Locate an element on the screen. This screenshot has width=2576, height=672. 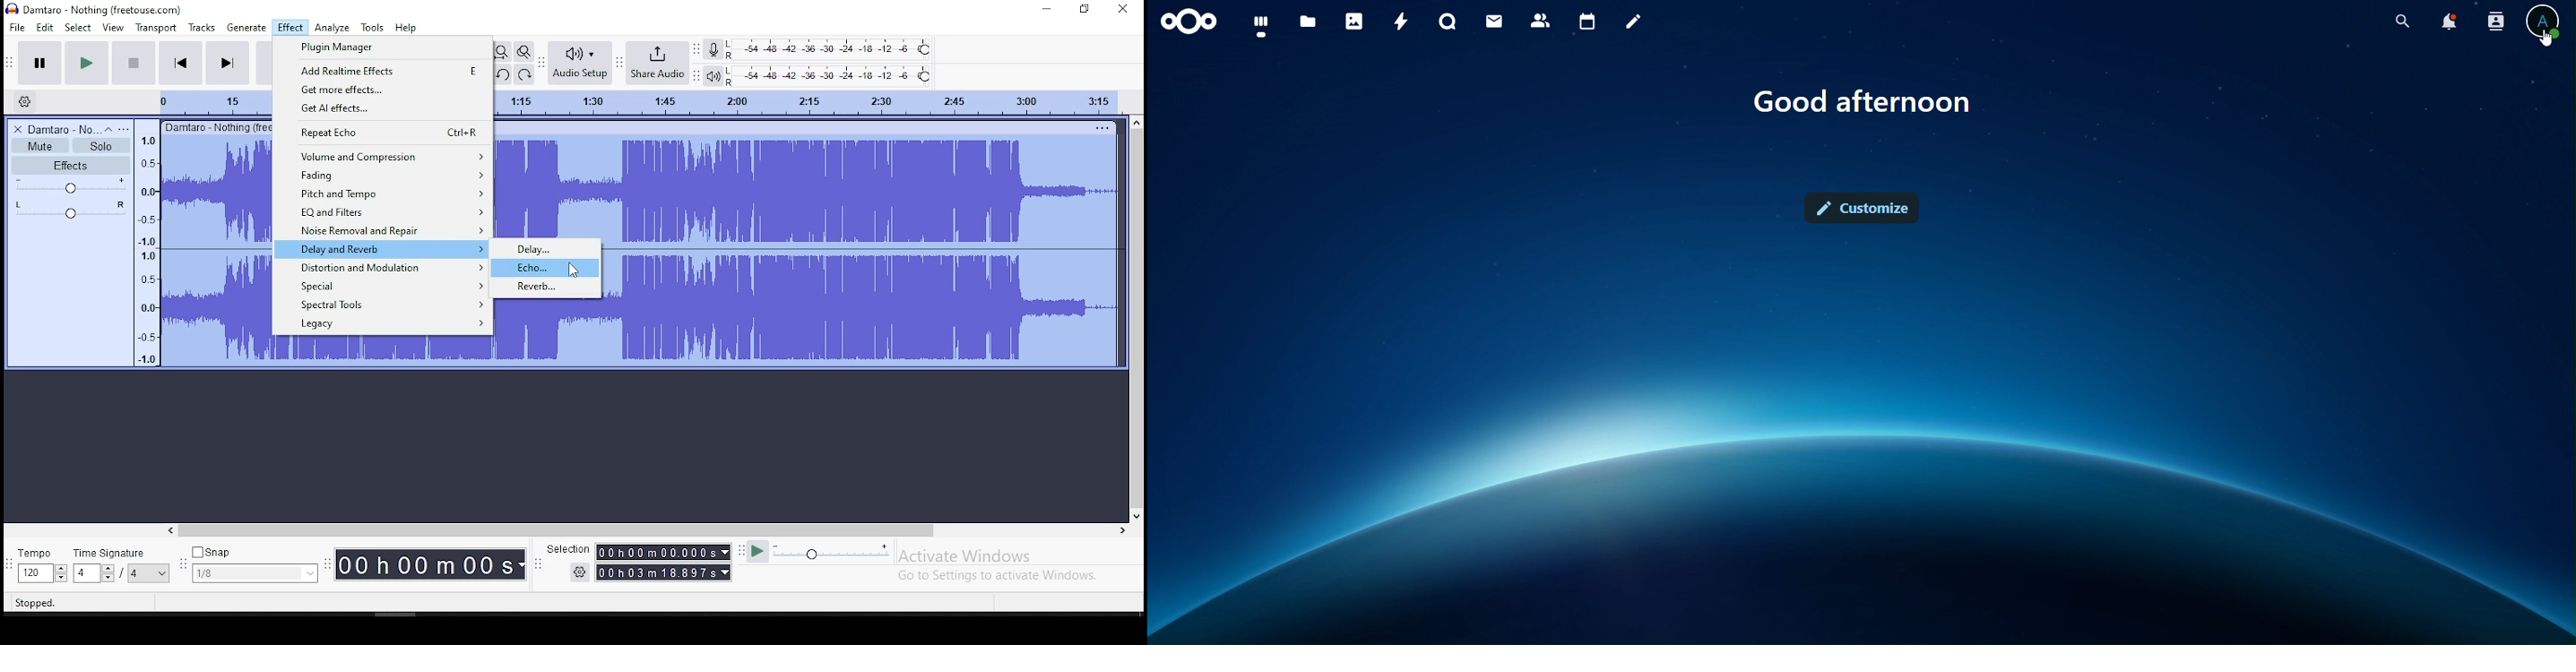
talk is located at coordinates (1448, 22).